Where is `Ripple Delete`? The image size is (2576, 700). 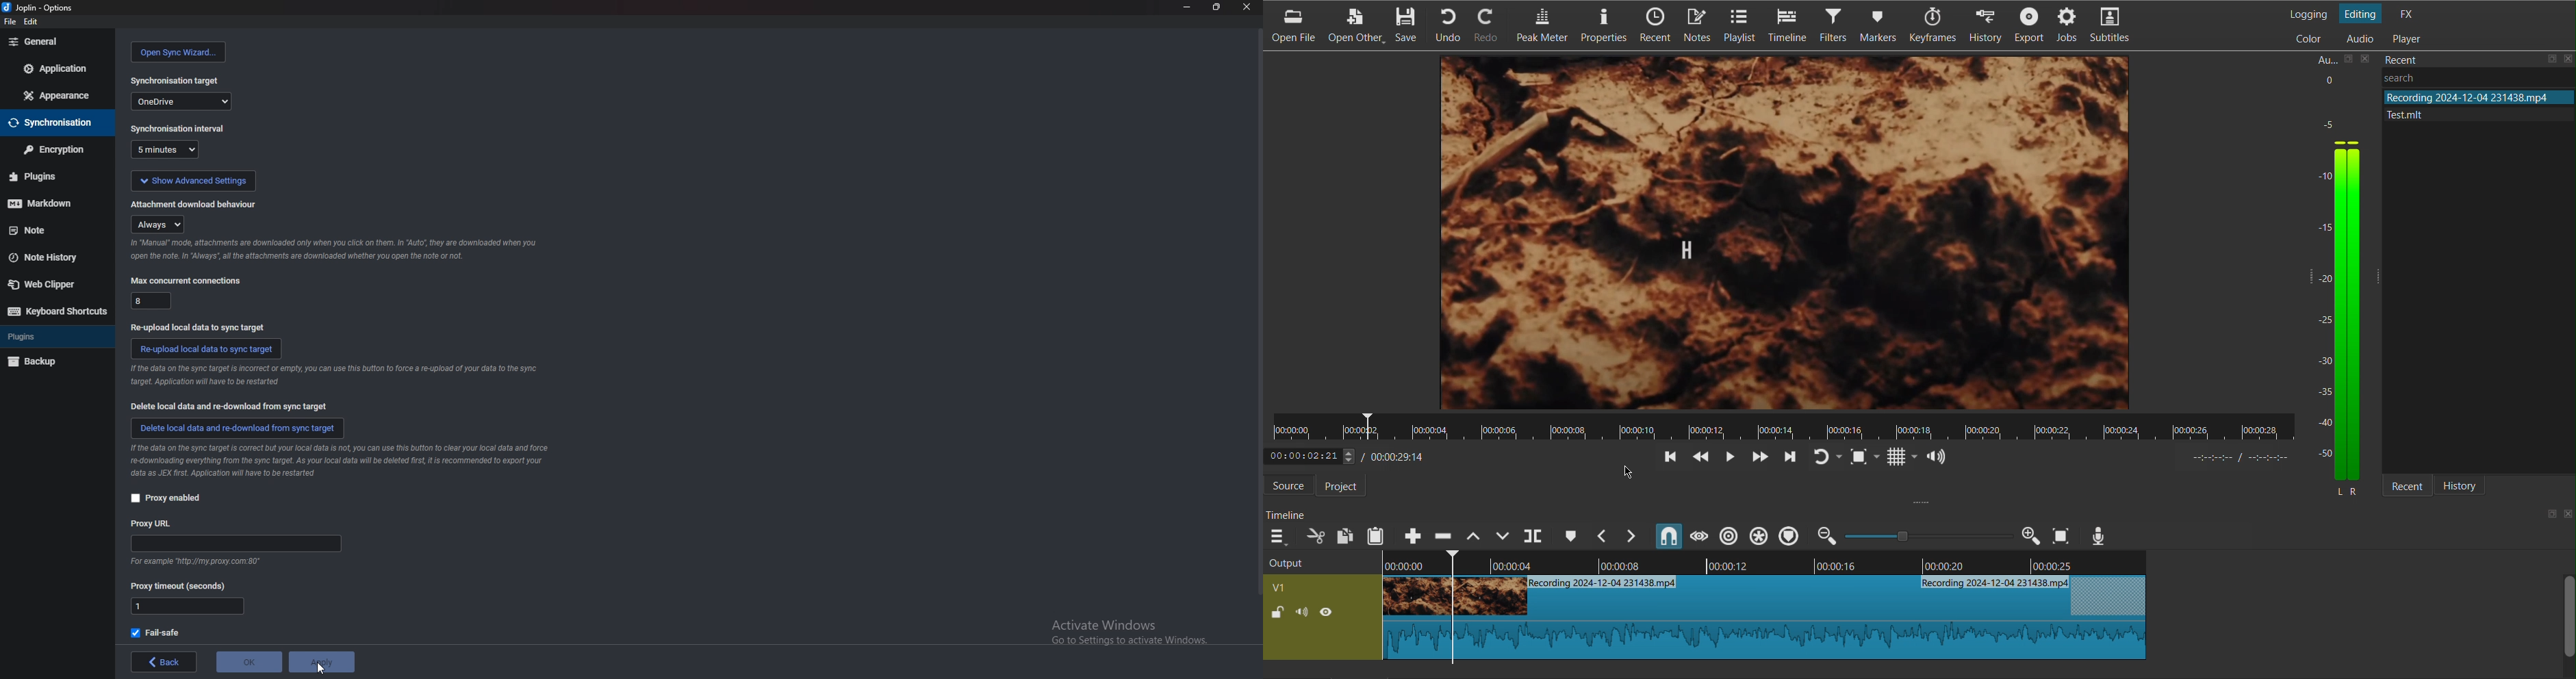 Ripple Delete is located at coordinates (1443, 533).